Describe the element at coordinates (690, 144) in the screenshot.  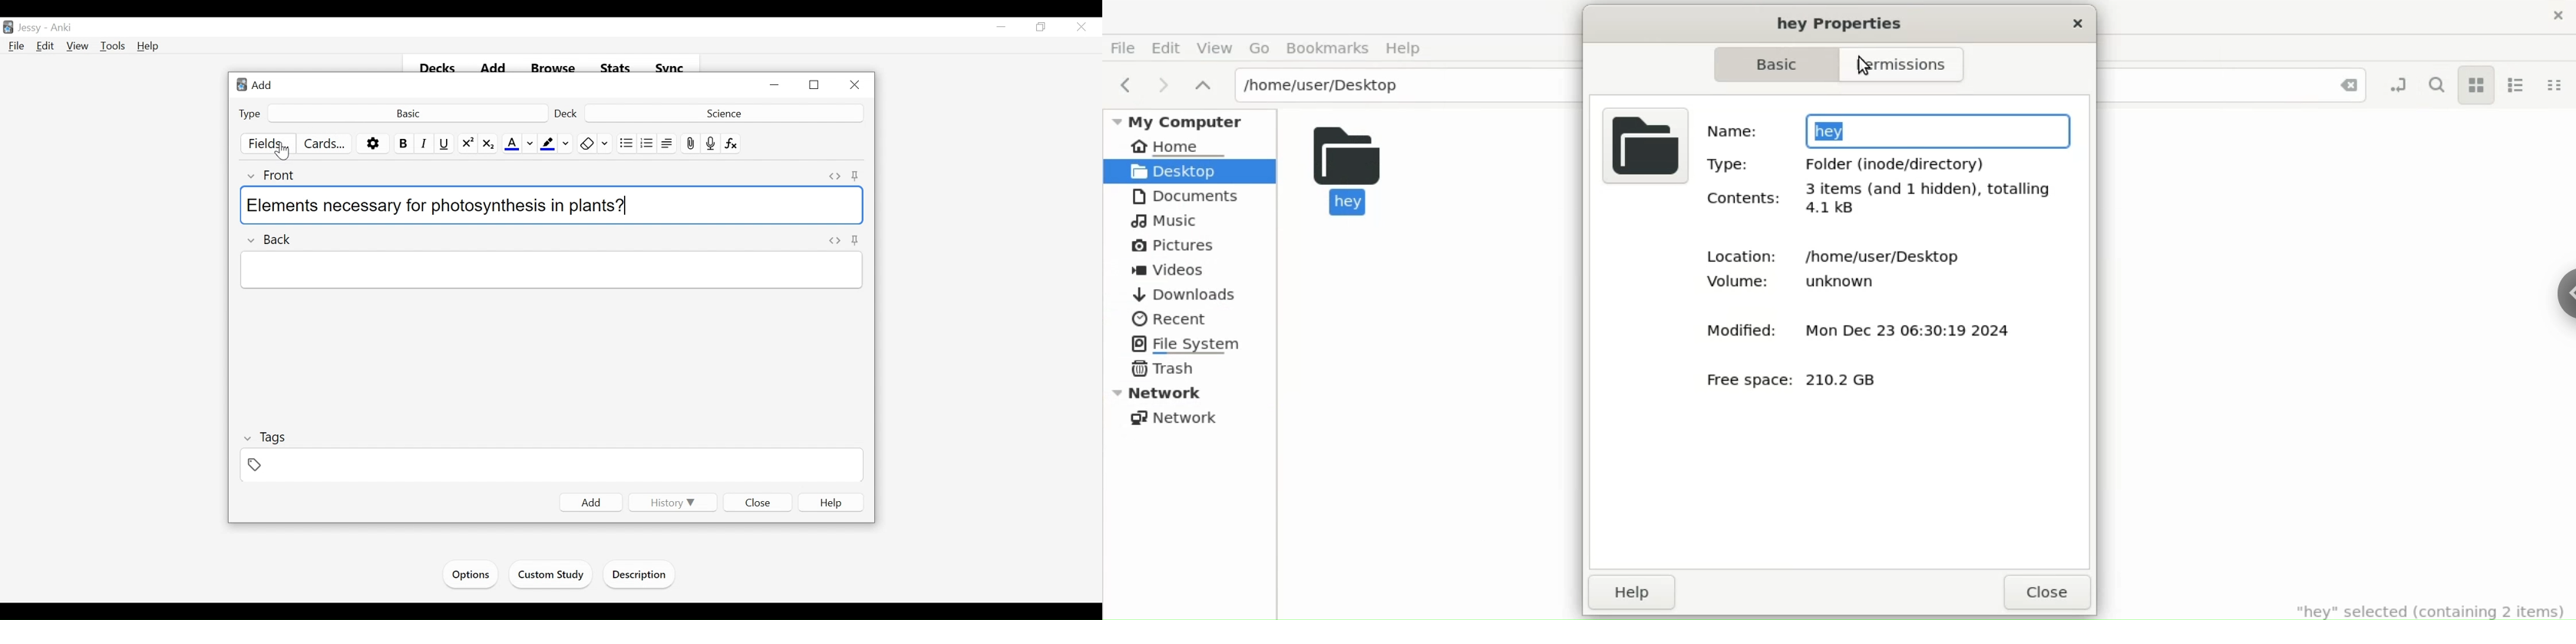
I see `Upload pictures/images/ files` at that location.